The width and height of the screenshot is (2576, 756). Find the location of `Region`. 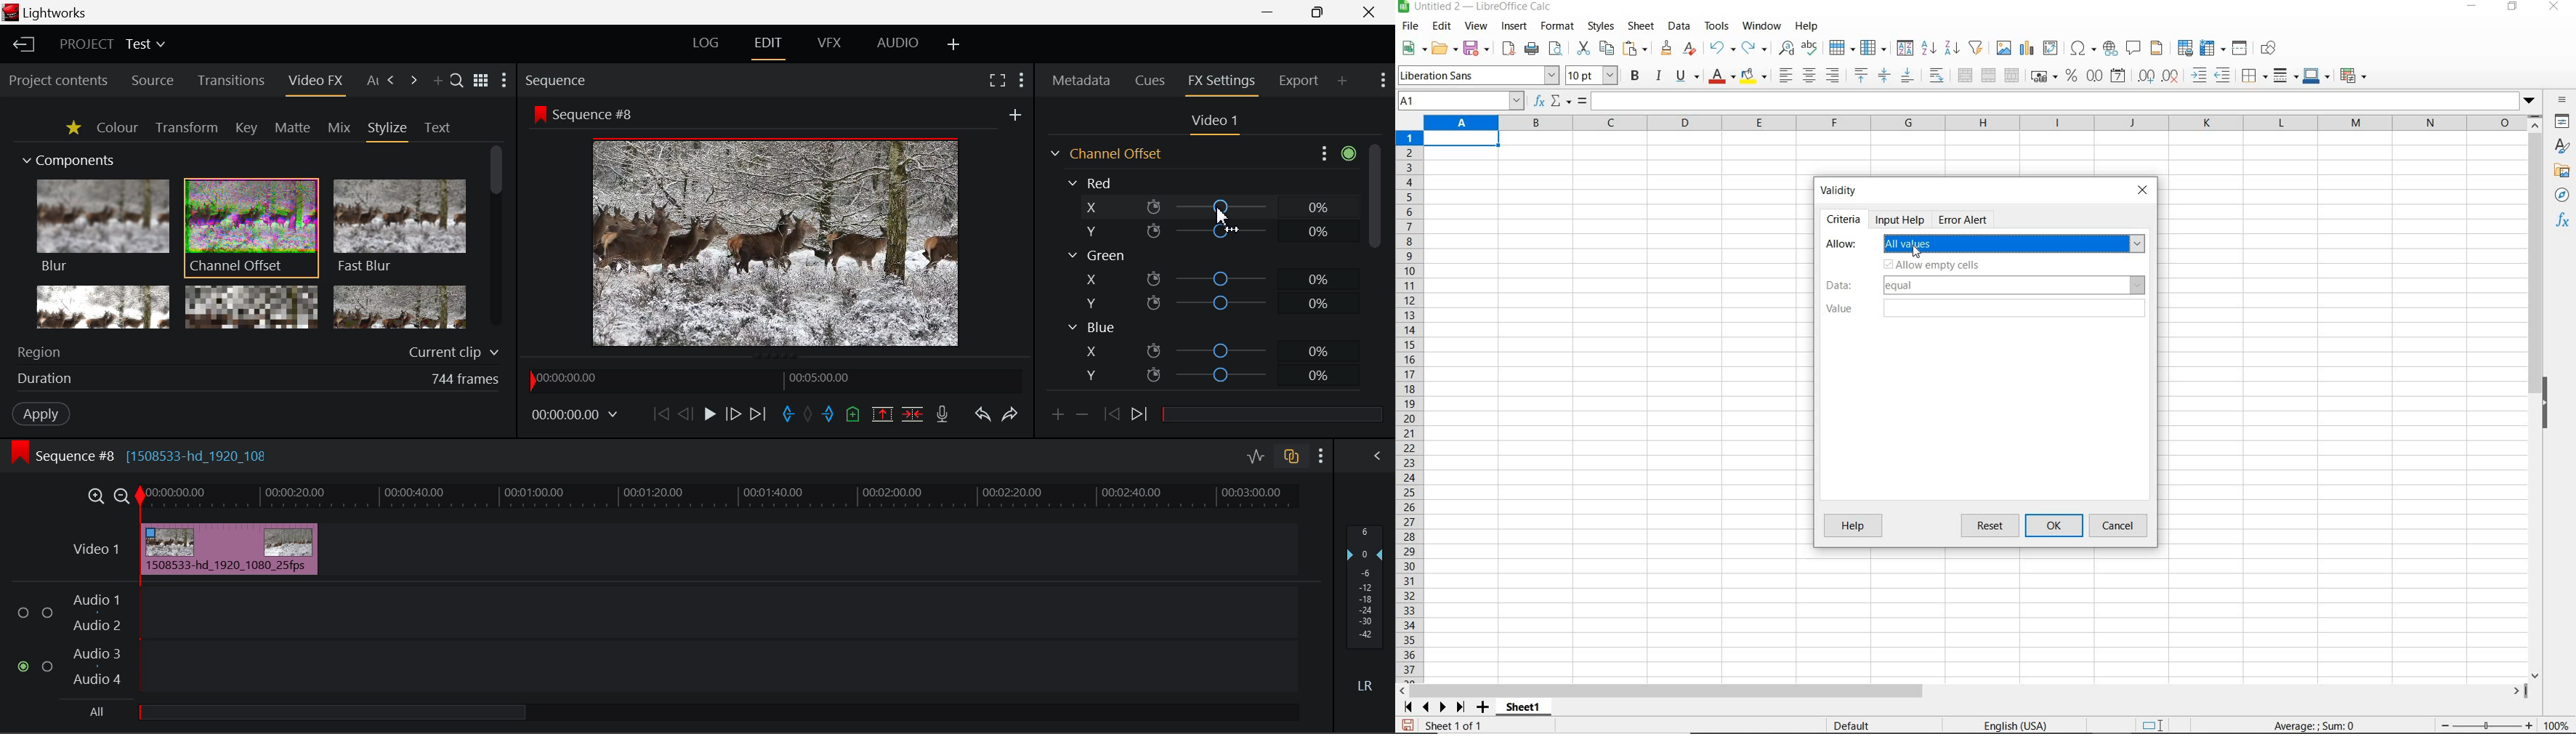

Region is located at coordinates (261, 350).